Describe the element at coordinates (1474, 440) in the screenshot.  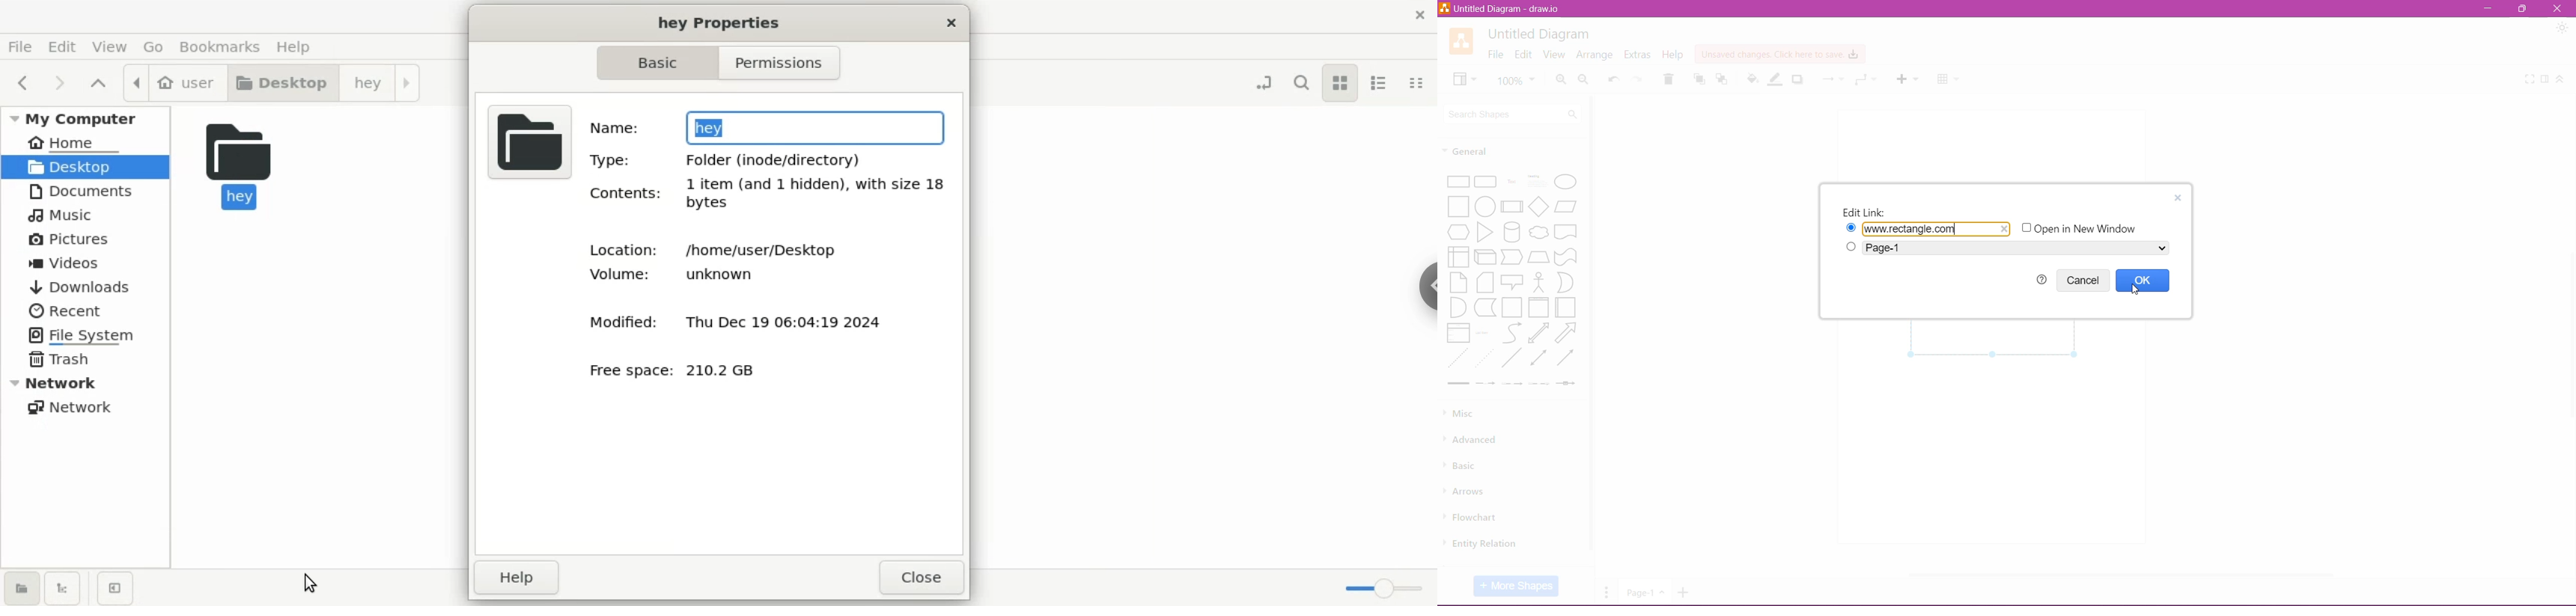
I see `Advanced` at that location.